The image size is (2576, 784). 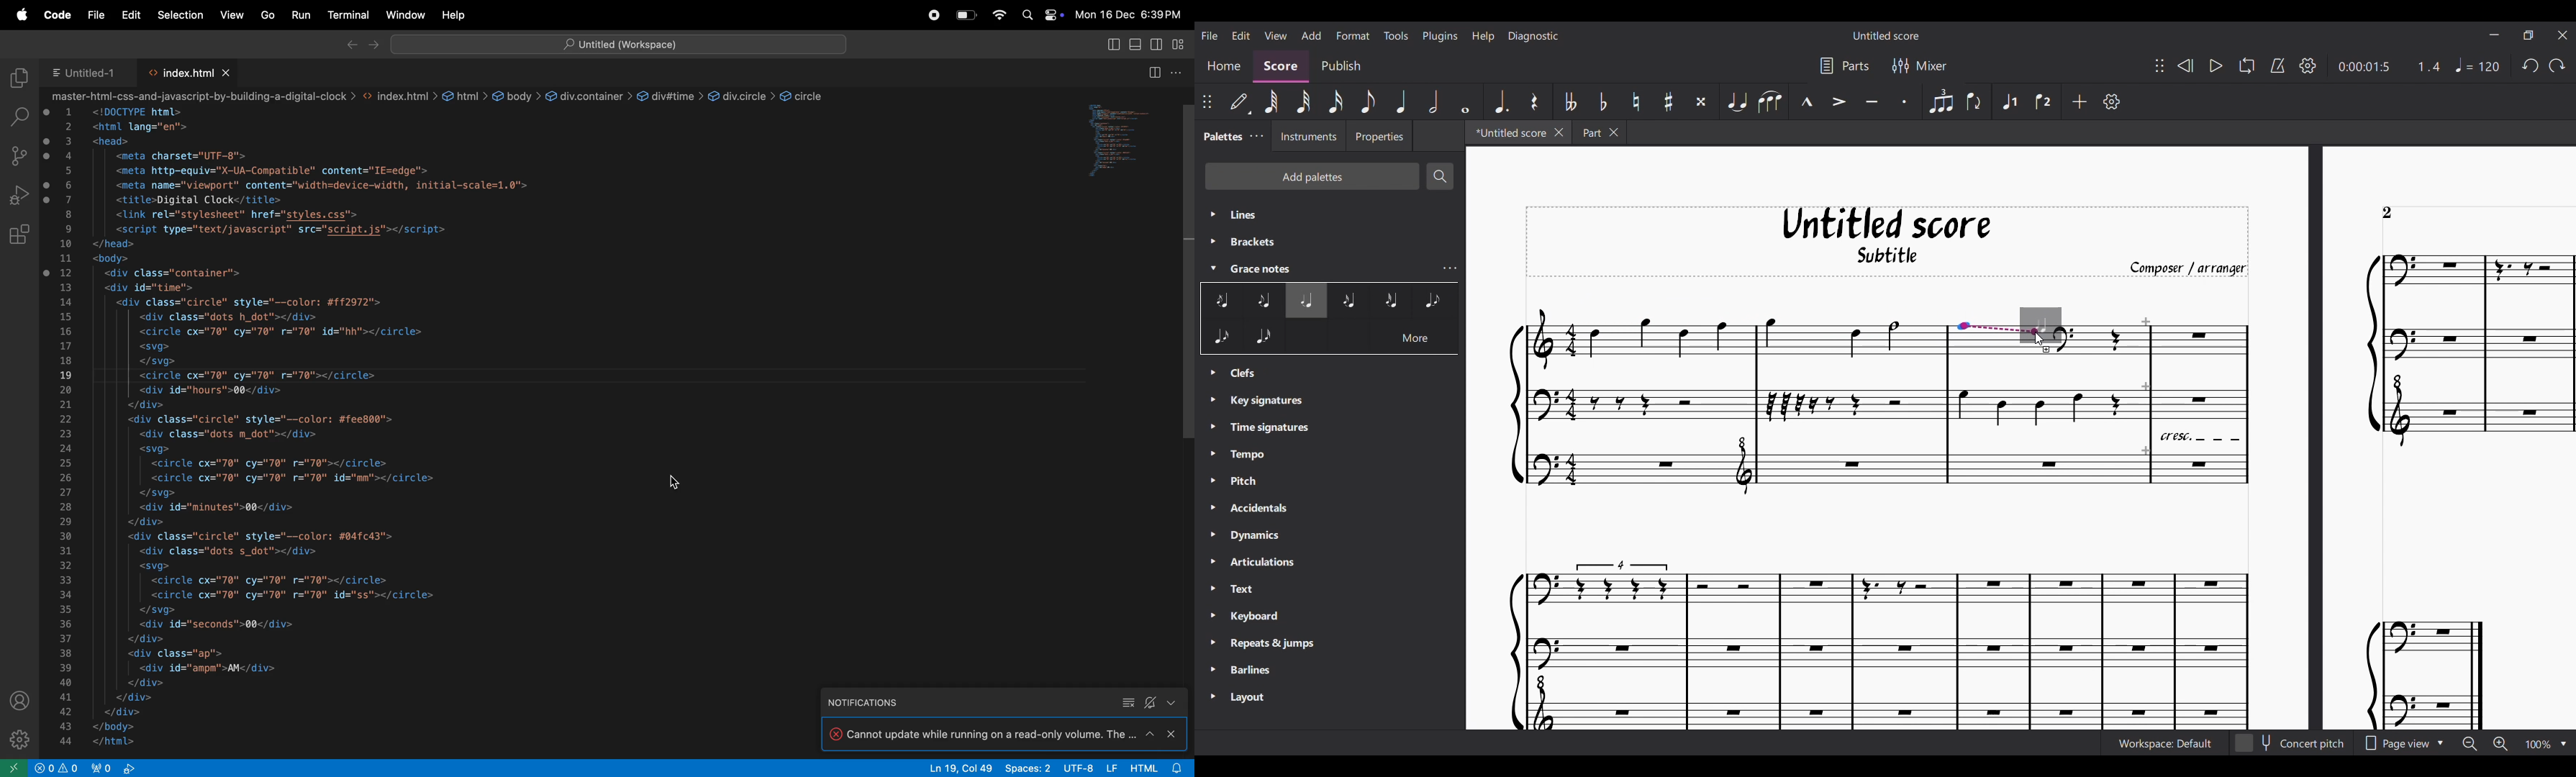 What do you see at coordinates (232, 12) in the screenshot?
I see `view` at bounding box center [232, 12].